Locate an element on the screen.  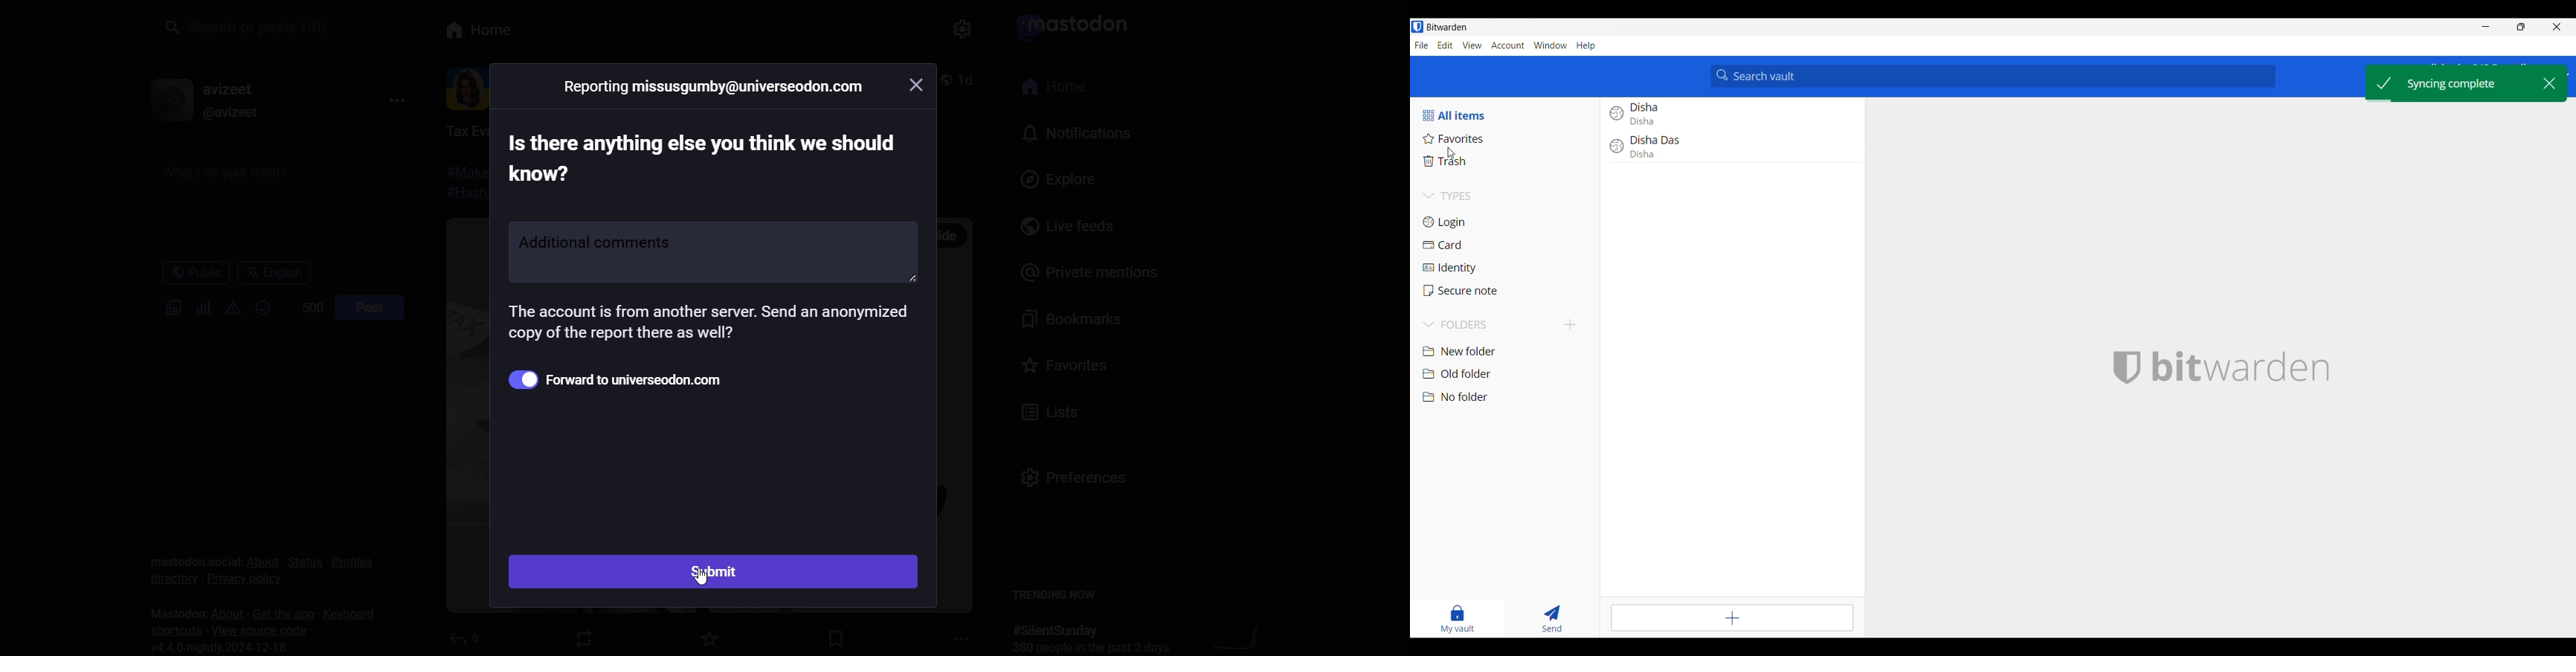
forward is located at coordinates (633, 379).